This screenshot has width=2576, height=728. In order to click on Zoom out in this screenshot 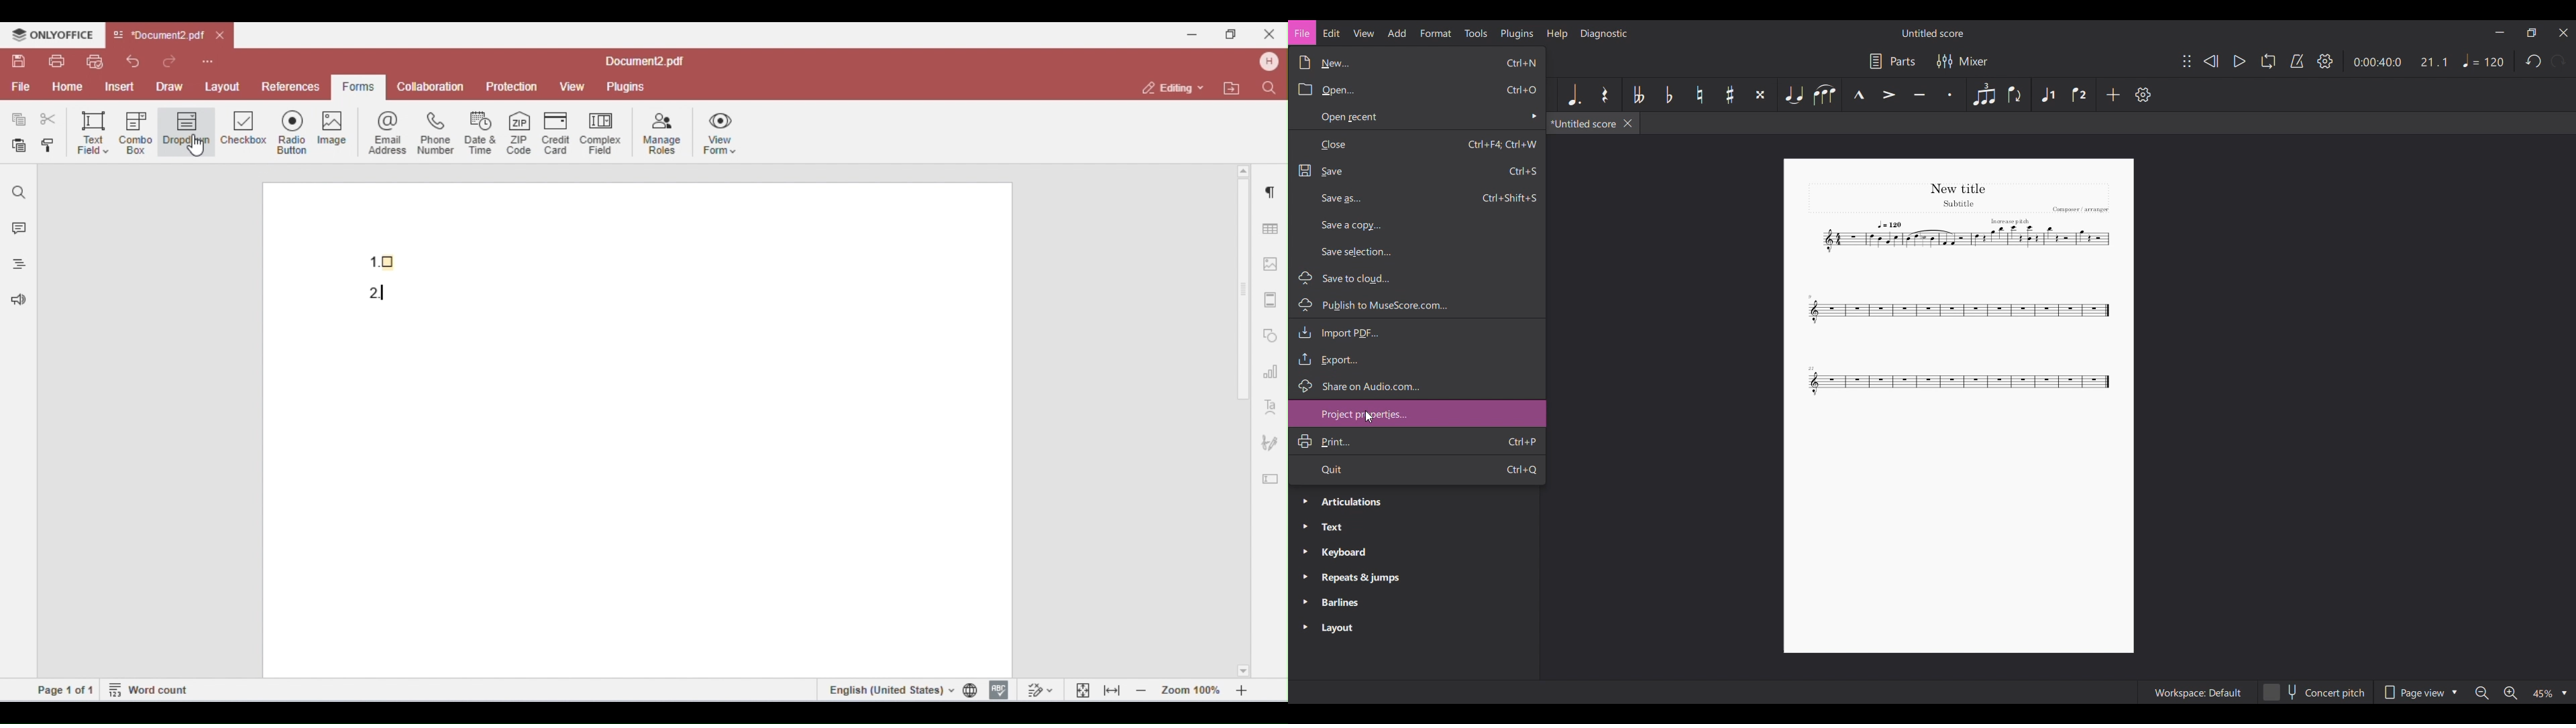, I will do `click(2481, 693)`.